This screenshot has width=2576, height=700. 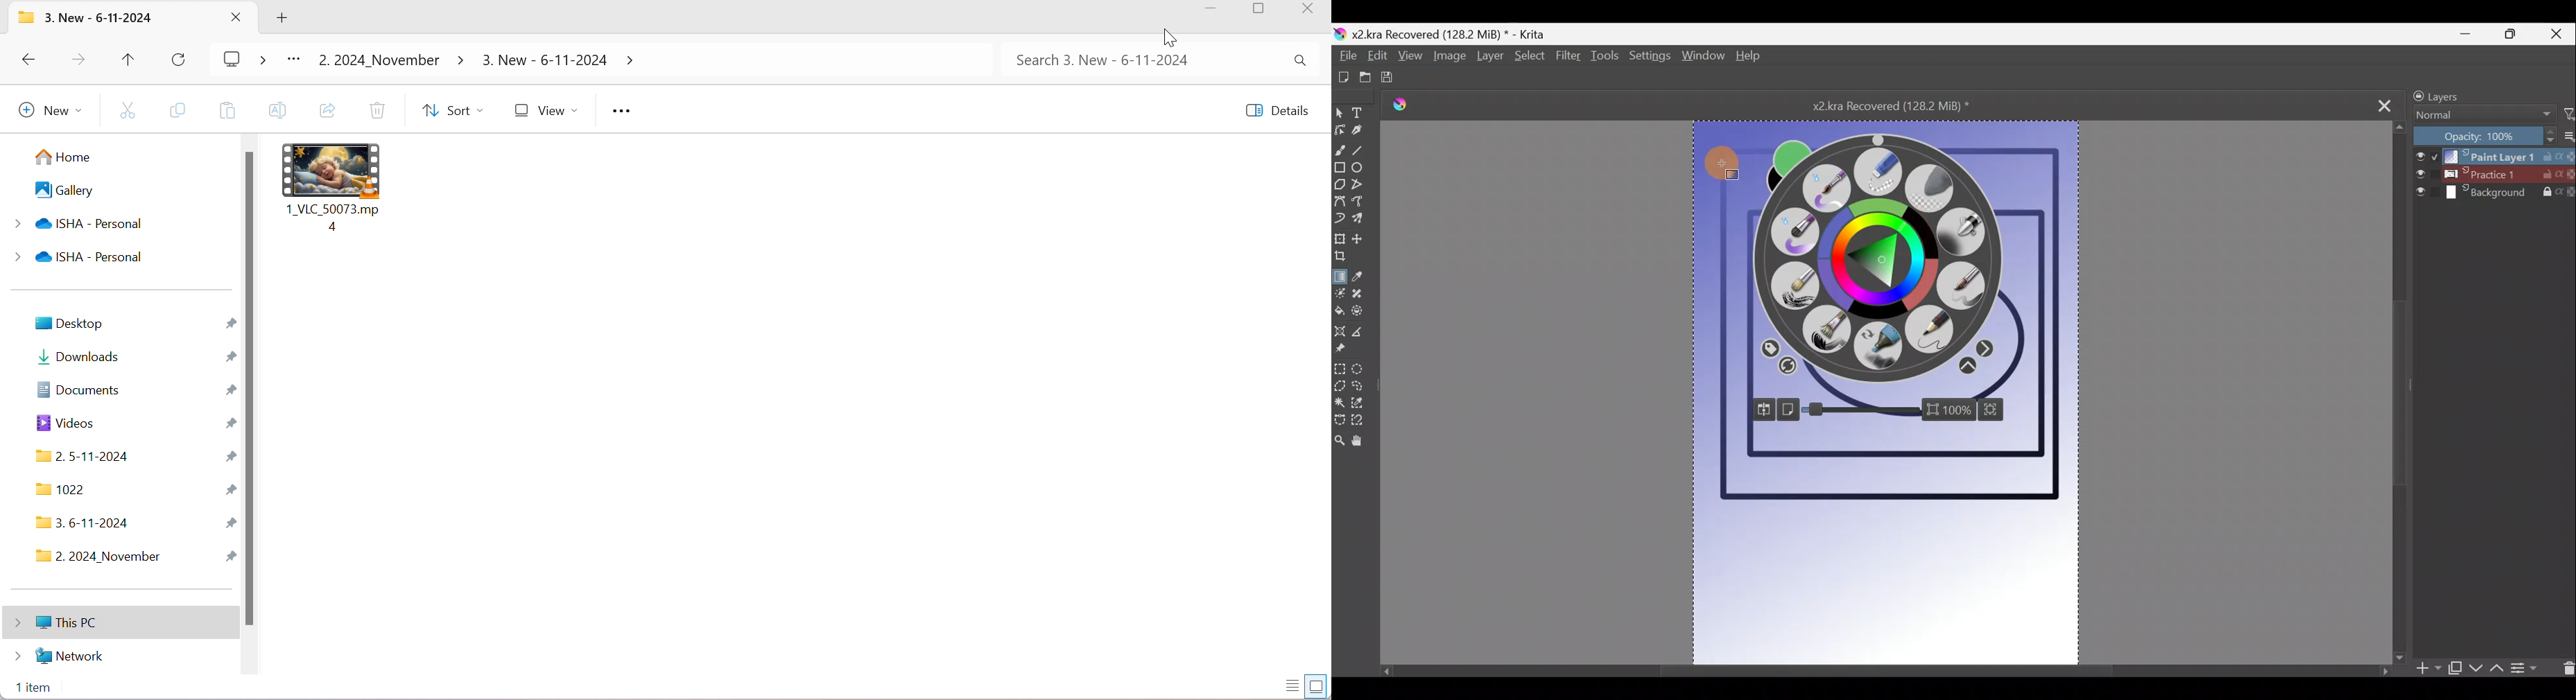 What do you see at coordinates (228, 111) in the screenshot?
I see `Copy to clipboard` at bounding box center [228, 111].